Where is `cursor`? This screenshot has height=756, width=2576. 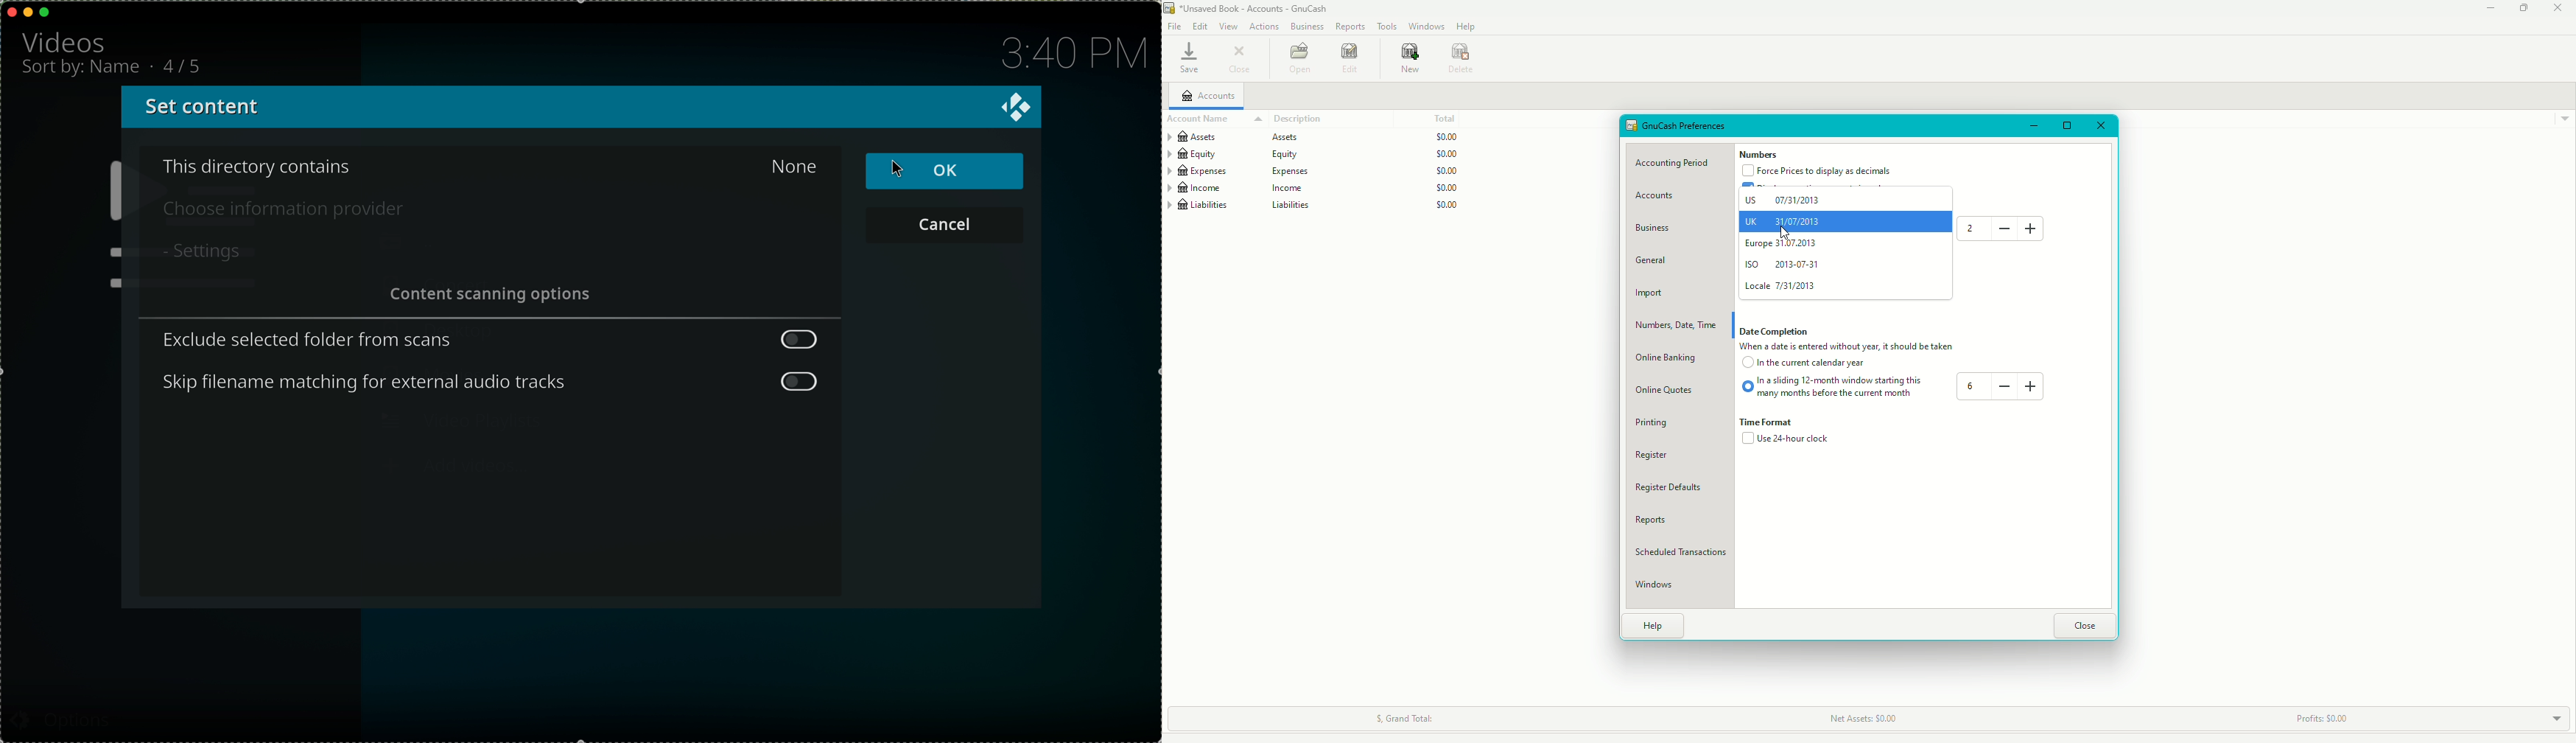 cursor is located at coordinates (908, 170).